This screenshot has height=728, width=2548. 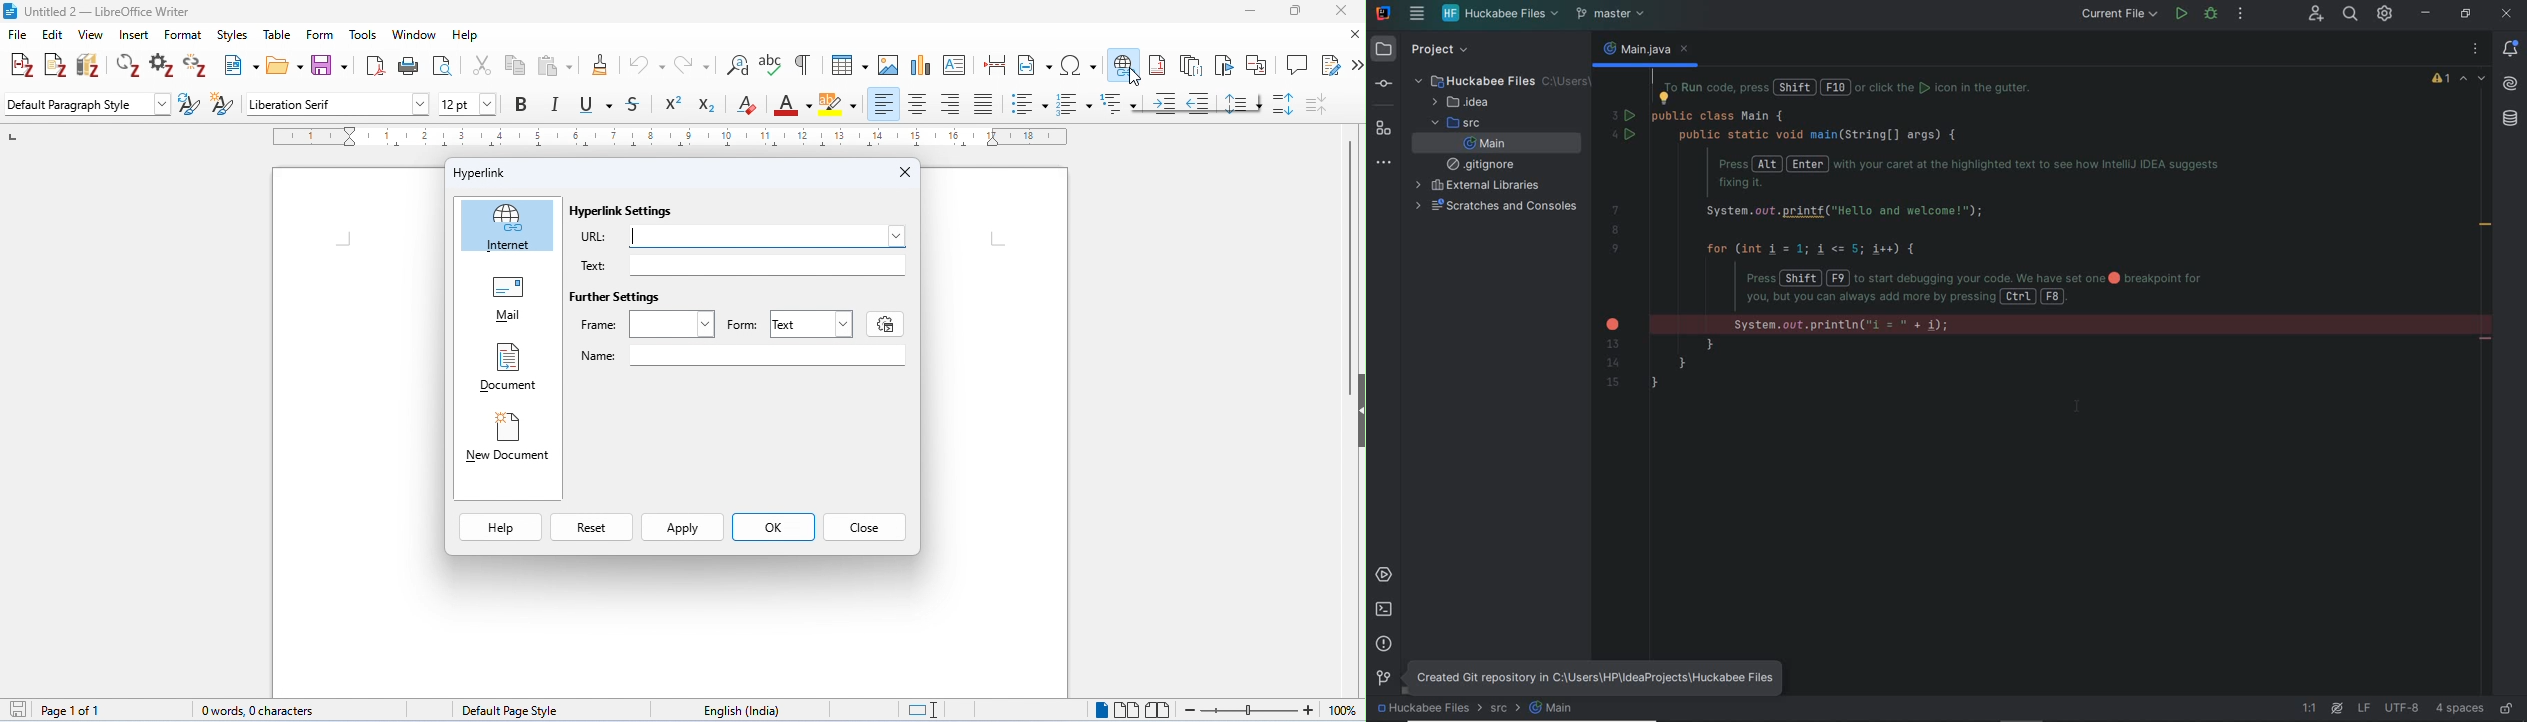 I want to click on default page style, so click(x=511, y=711).